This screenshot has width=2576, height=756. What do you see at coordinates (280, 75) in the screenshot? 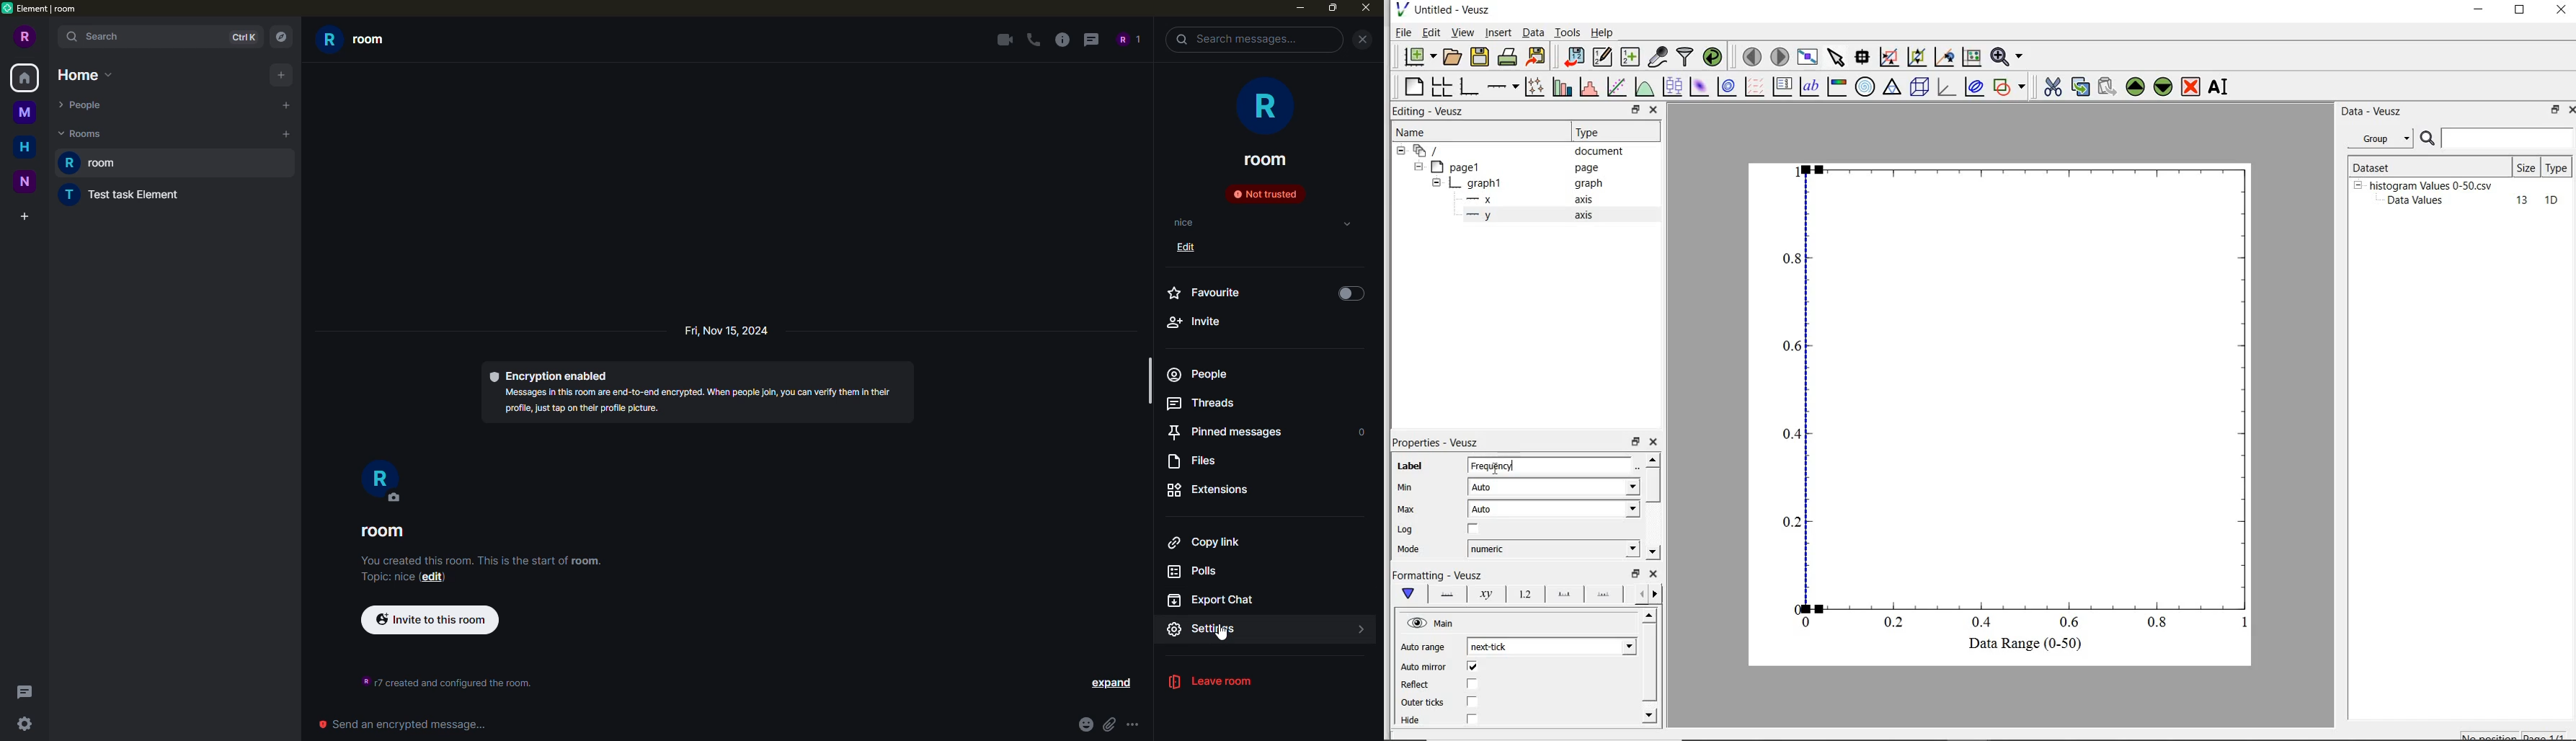
I see `add` at bounding box center [280, 75].